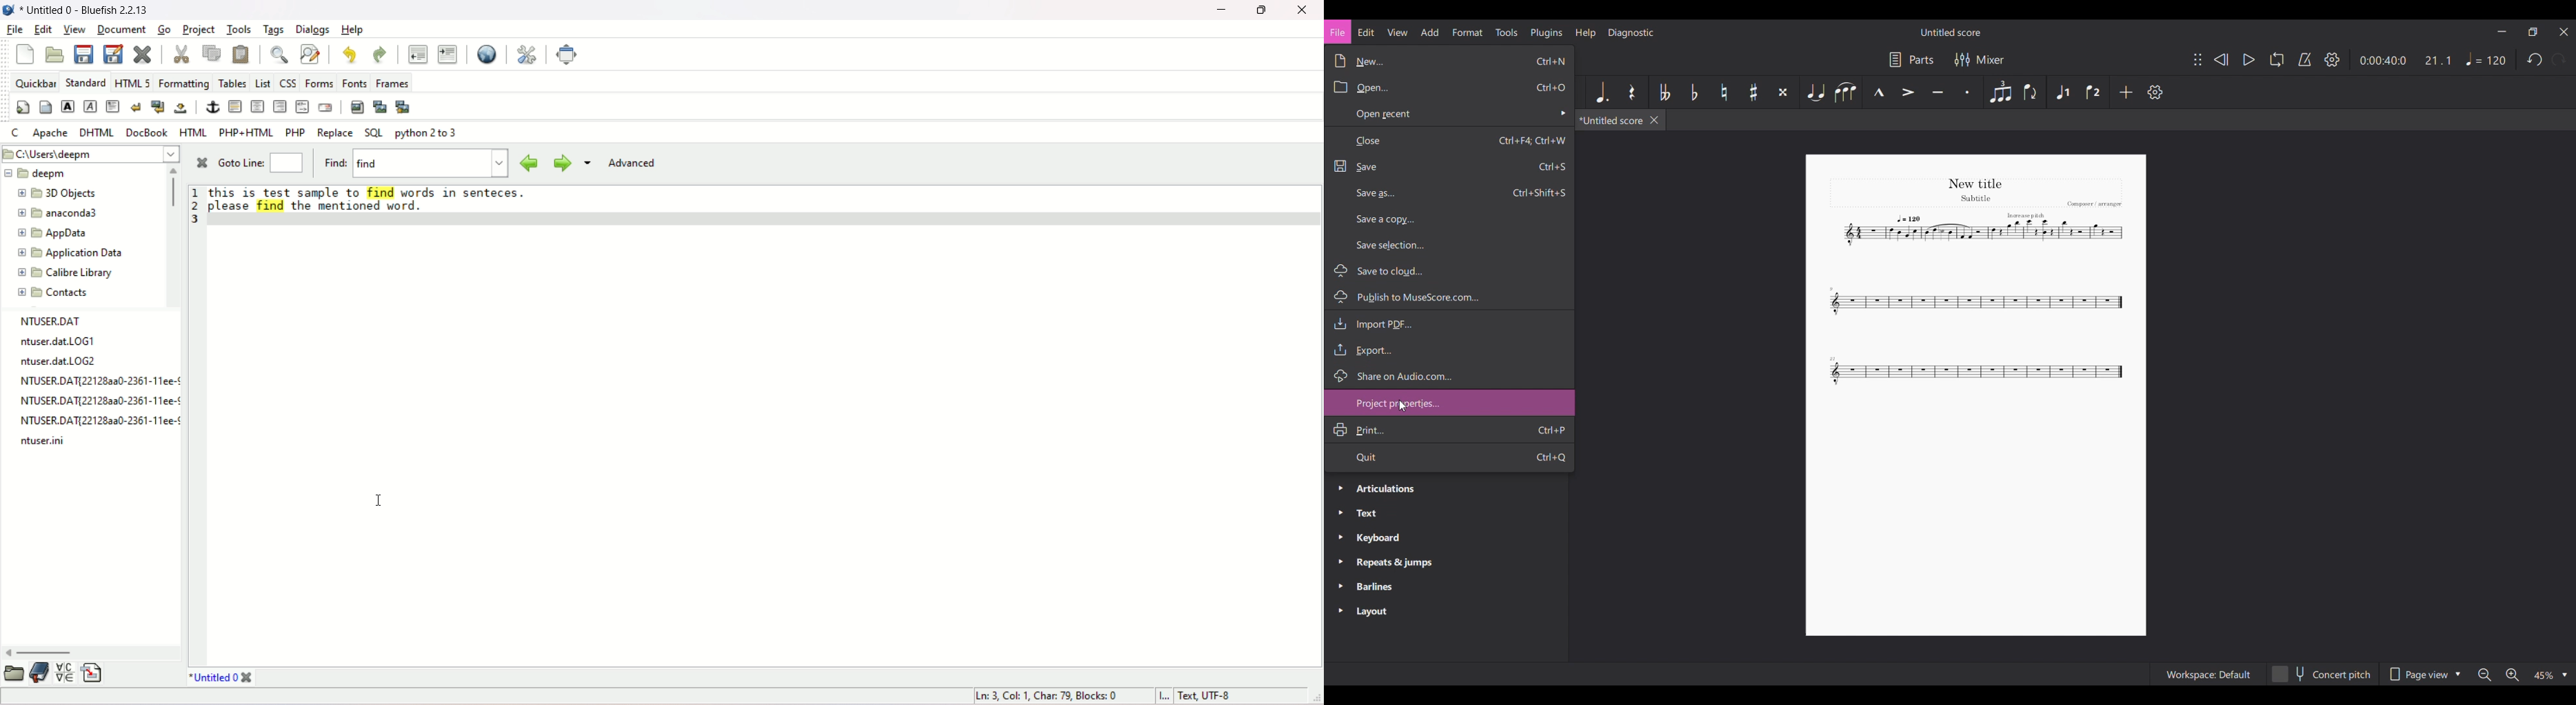 The height and width of the screenshot is (728, 2576). What do you see at coordinates (2126, 92) in the screenshot?
I see `Add` at bounding box center [2126, 92].